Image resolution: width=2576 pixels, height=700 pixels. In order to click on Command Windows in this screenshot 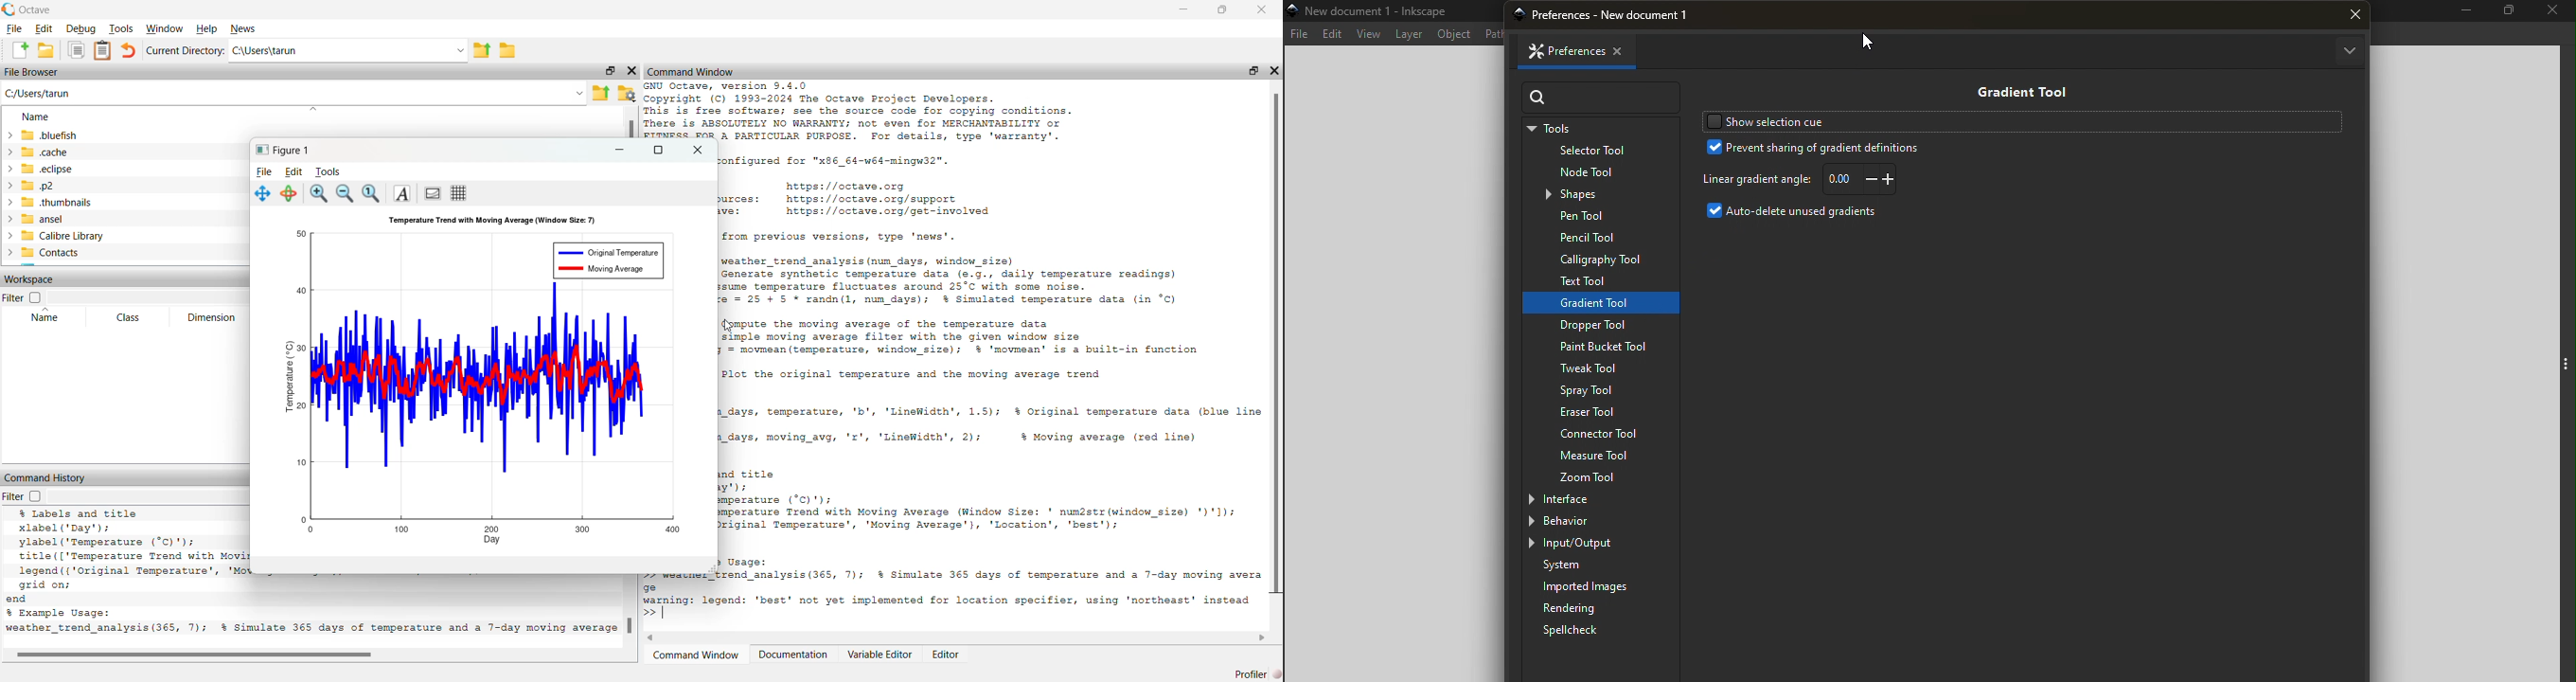, I will do `click(694, 72)`.